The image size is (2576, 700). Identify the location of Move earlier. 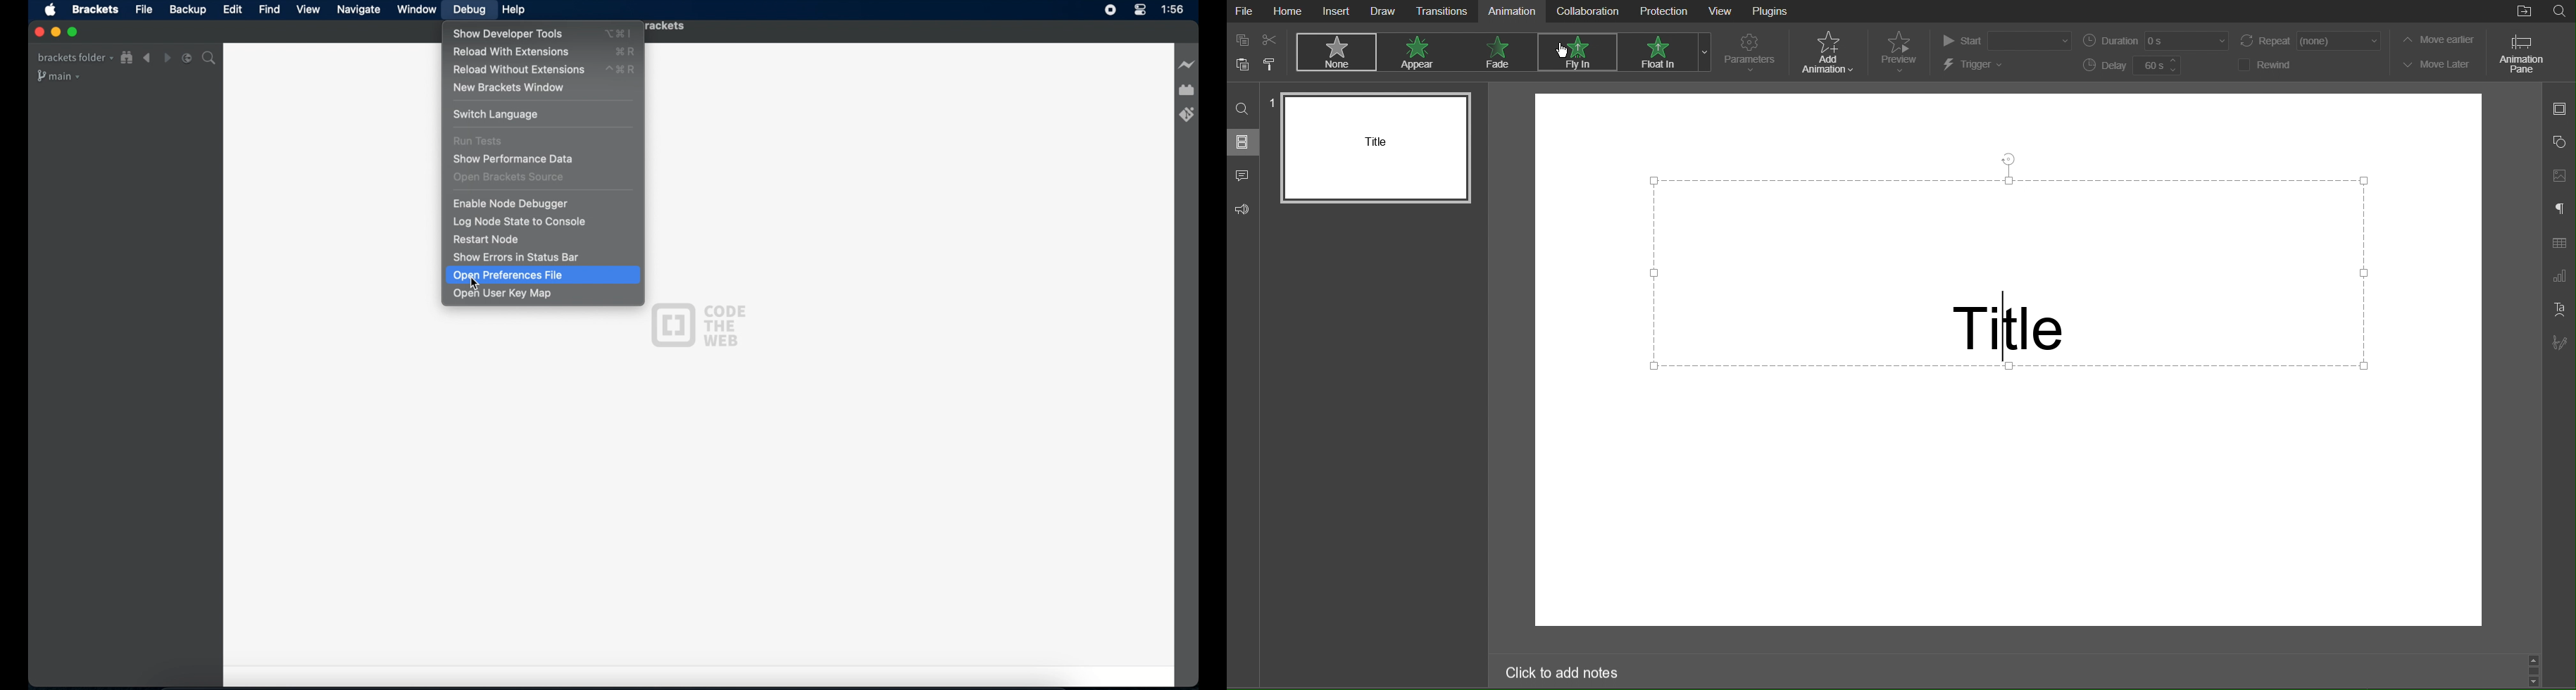
(2436, 40).